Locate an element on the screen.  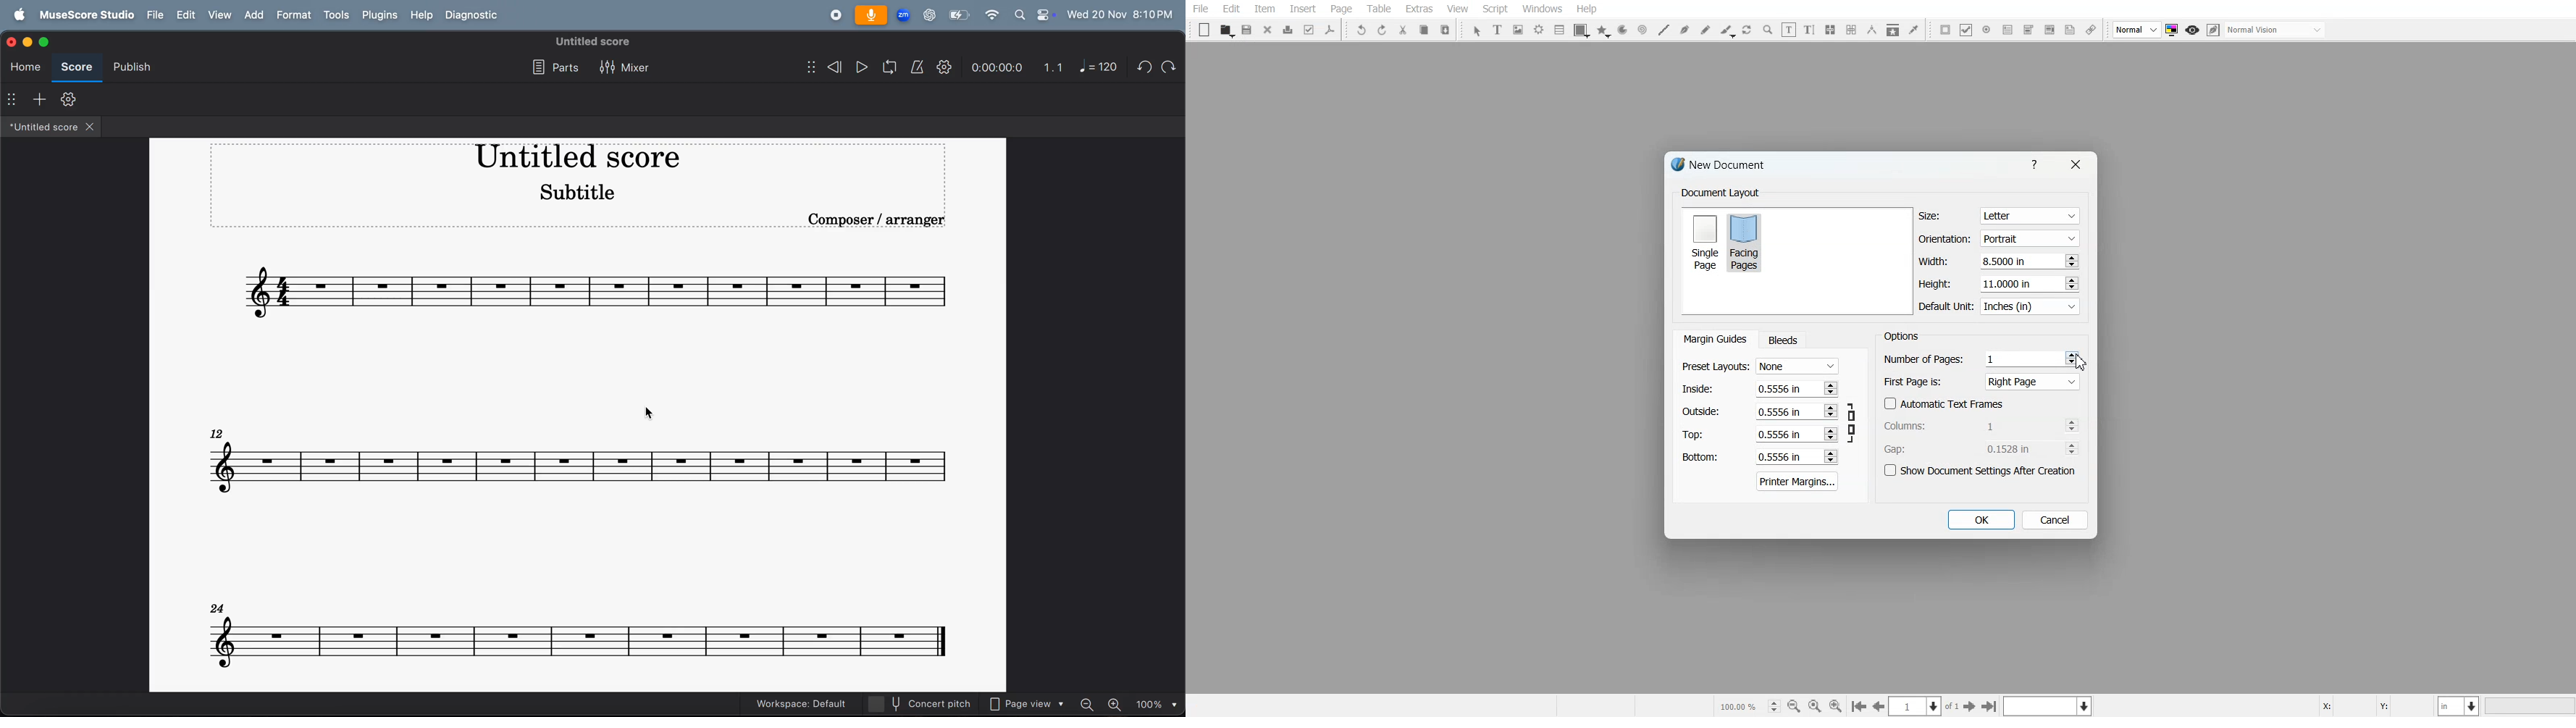
Go to the previous page is located at coordinates (1879, 706).